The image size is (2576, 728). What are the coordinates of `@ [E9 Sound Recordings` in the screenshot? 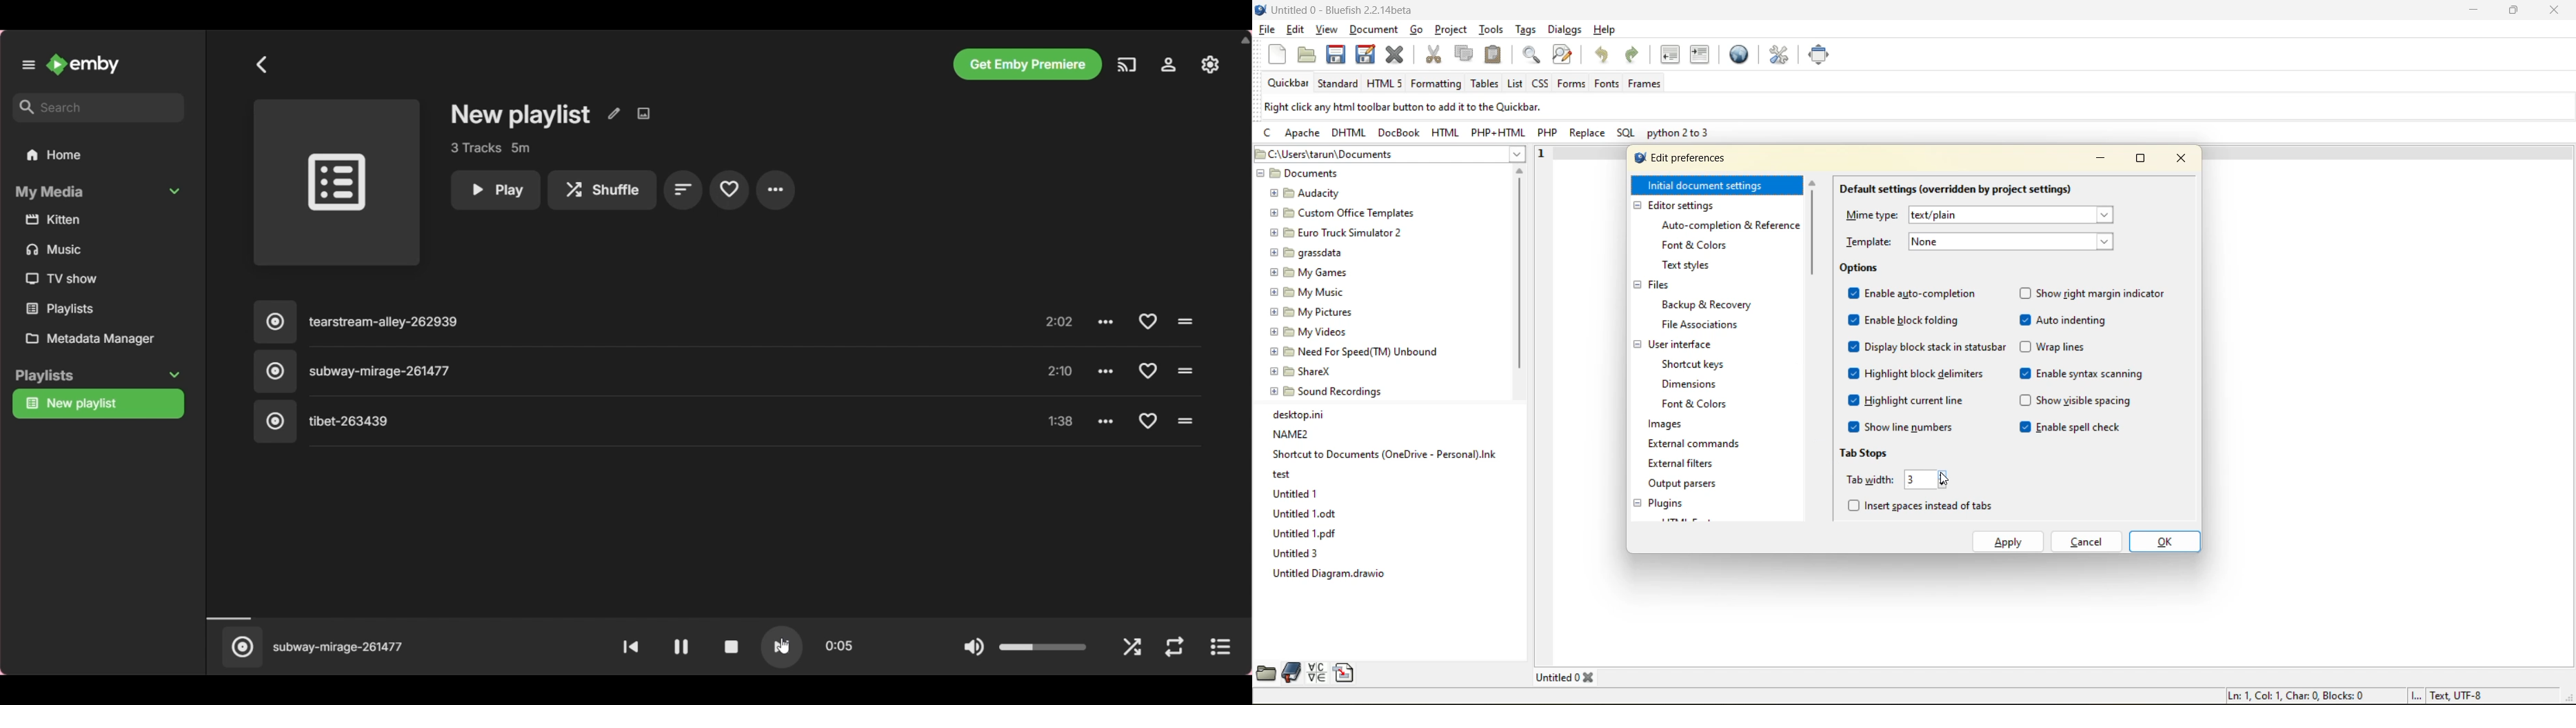 It's located at (1328, 391).